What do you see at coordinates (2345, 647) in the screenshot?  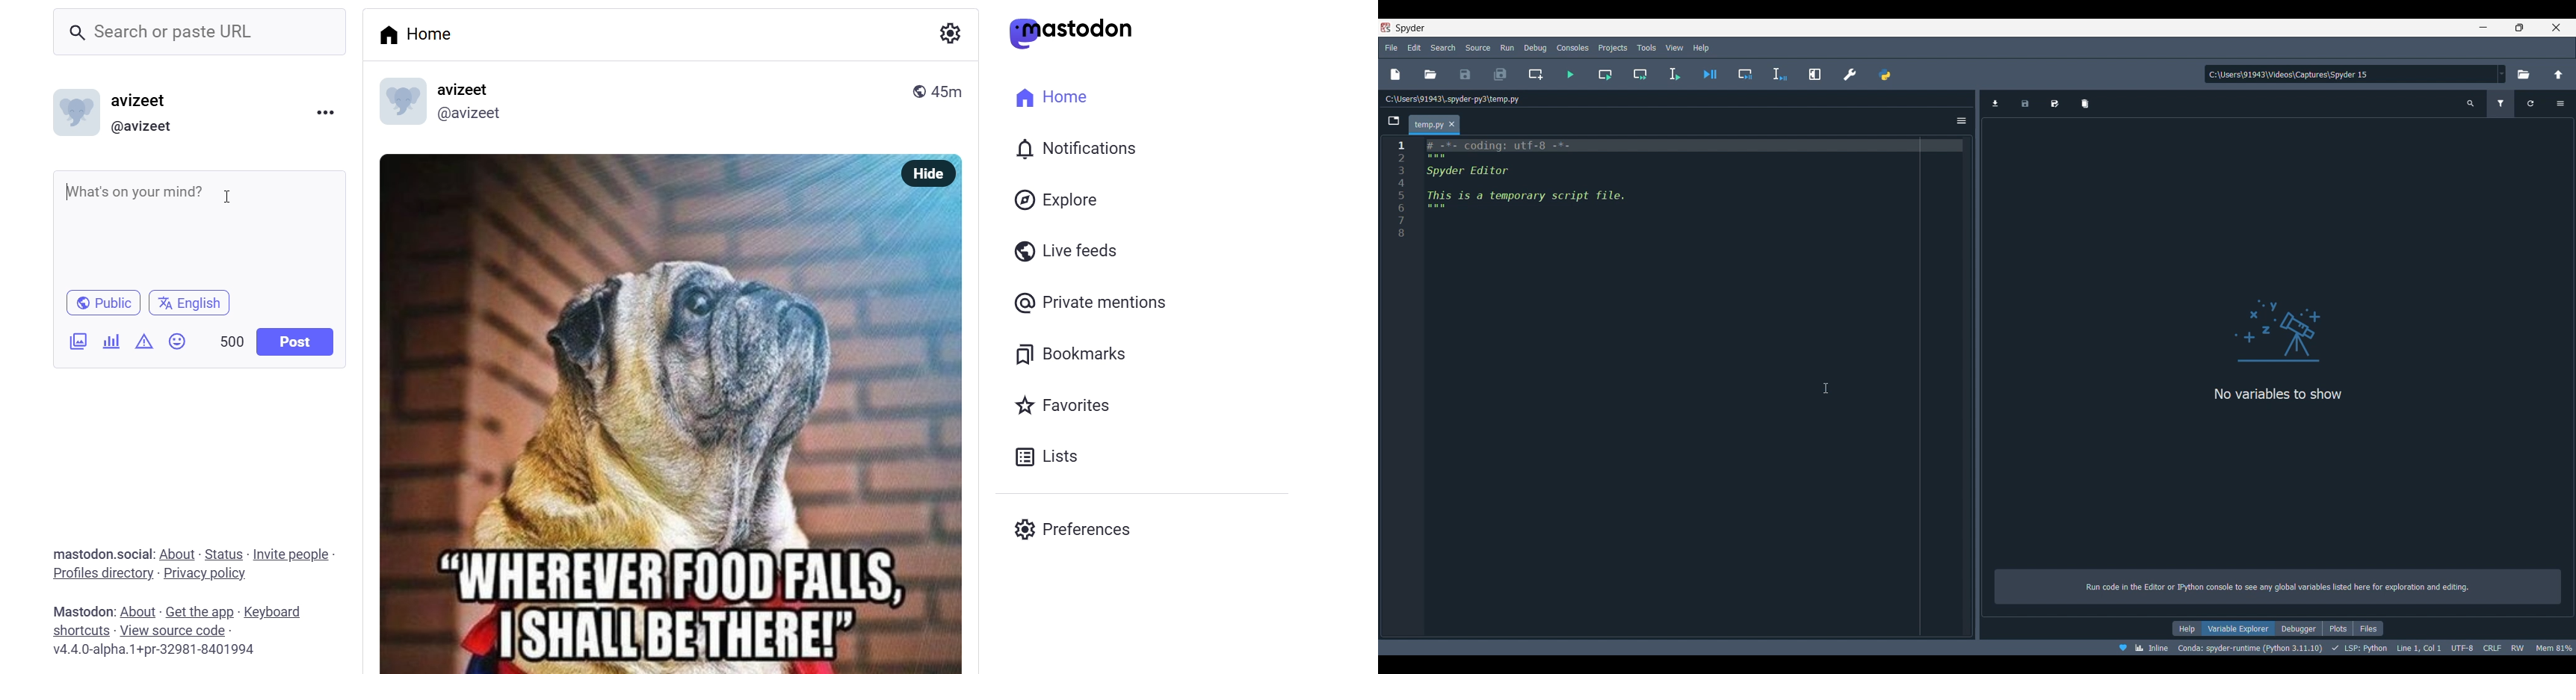 I see `Code details` at bounding box center [2345, 647].